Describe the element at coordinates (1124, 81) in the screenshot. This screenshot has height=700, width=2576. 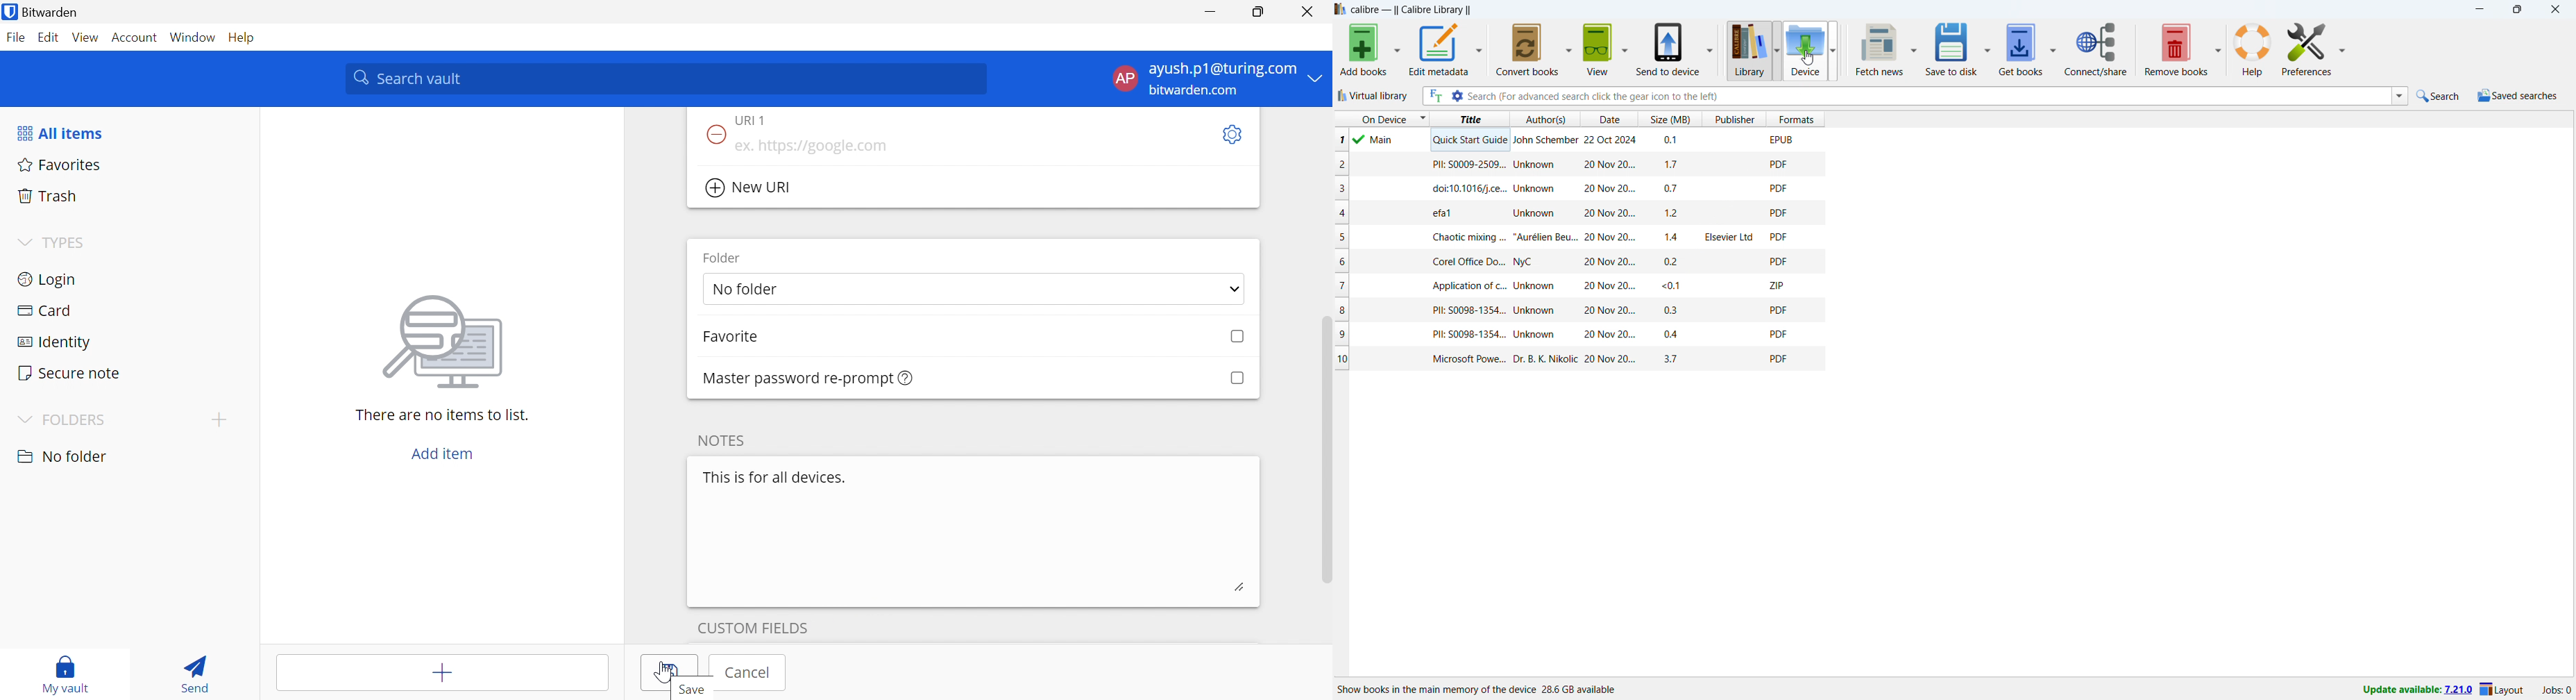
I see `AP` at that location.